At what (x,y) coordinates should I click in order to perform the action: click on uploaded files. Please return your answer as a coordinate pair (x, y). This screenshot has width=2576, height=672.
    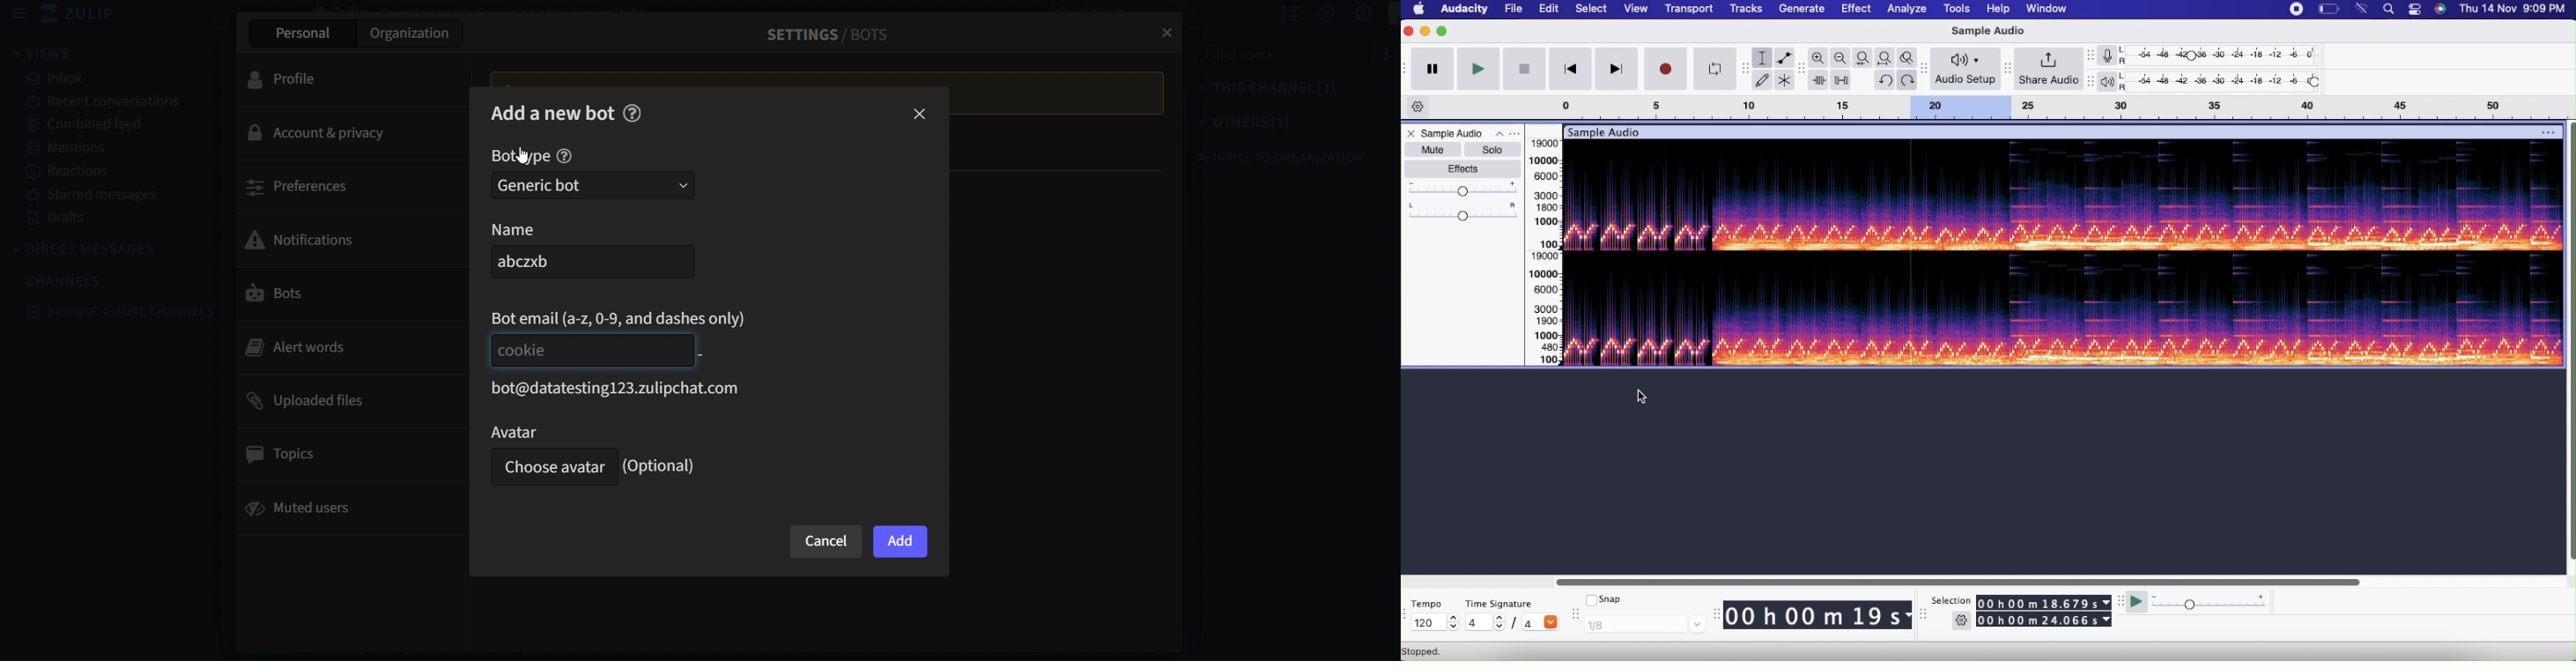
    Looking at the image, I should click on (347, 399).